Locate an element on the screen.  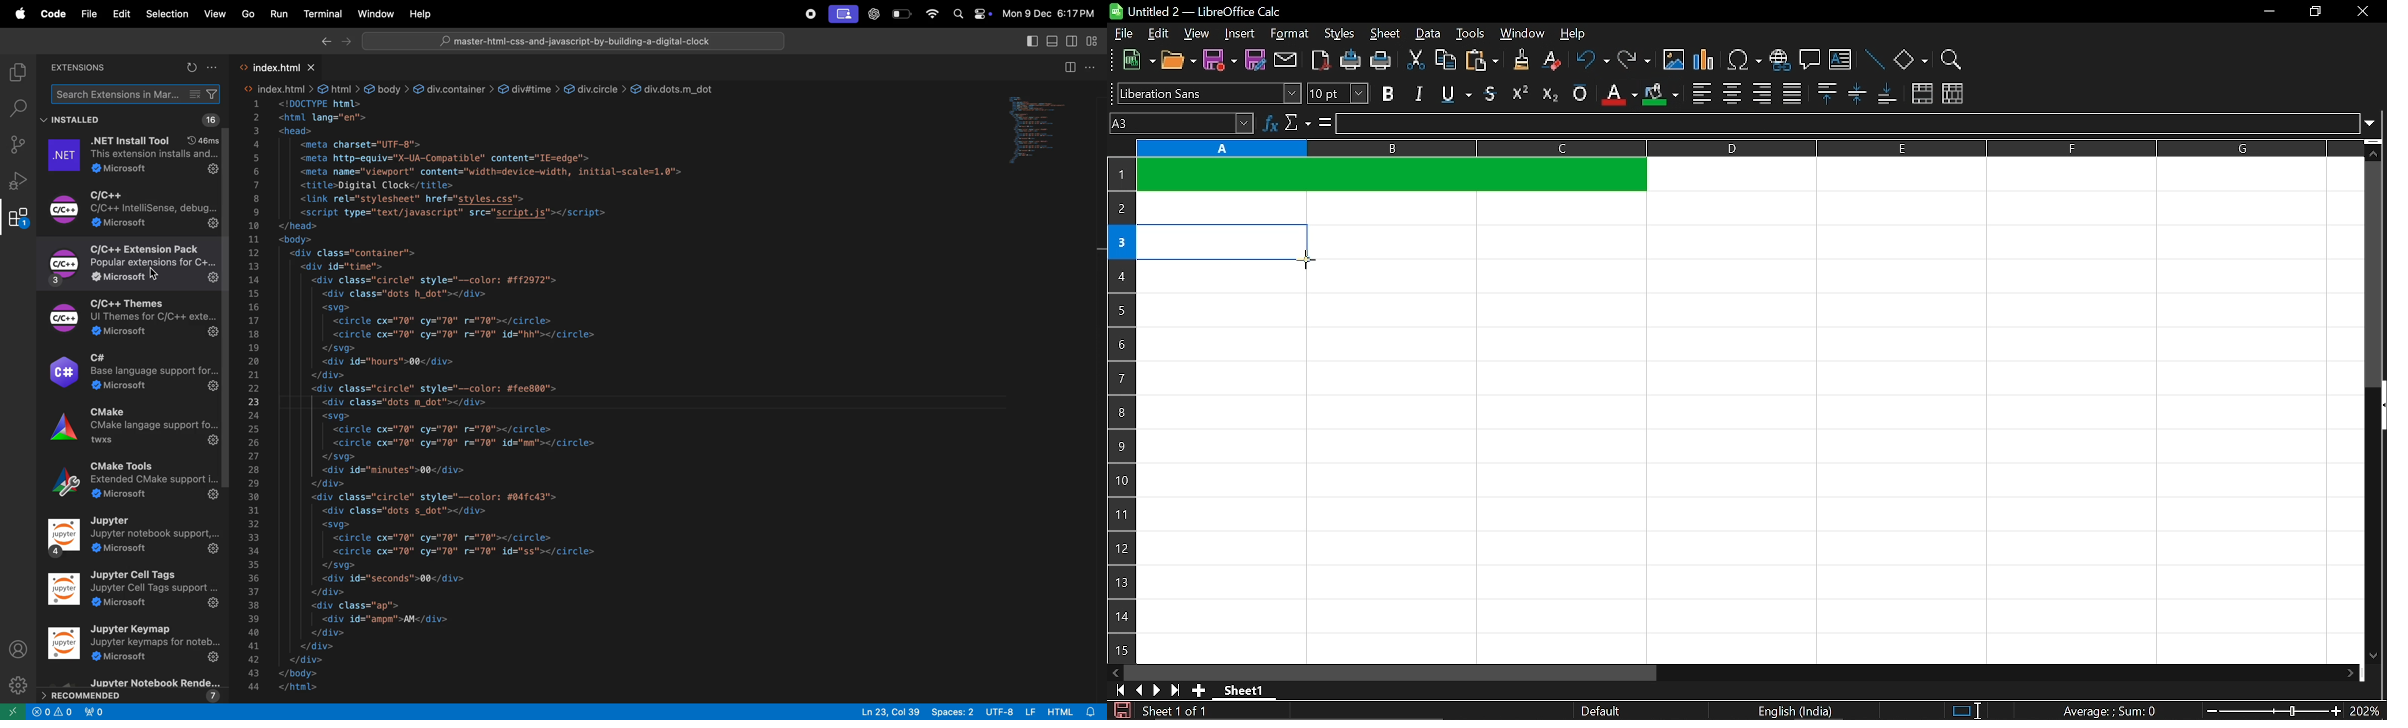
align bottom is located at coordinates (1886, 95).